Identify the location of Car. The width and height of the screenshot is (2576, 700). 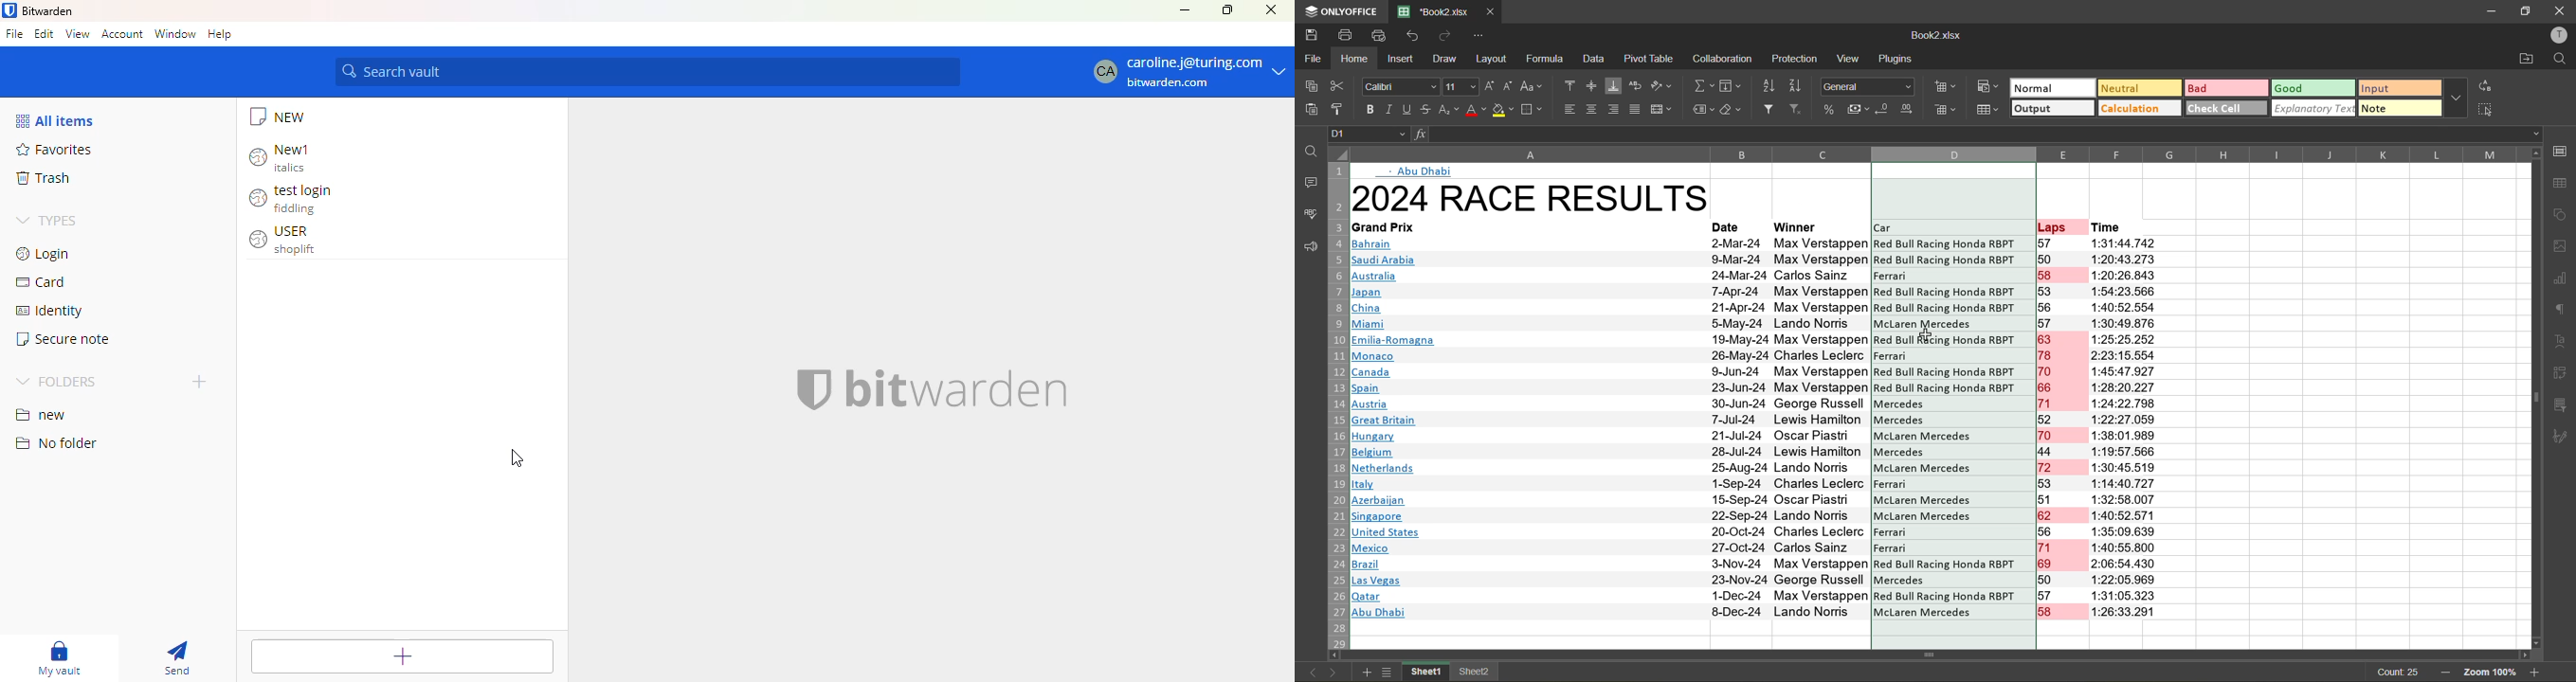
(1886, 228).